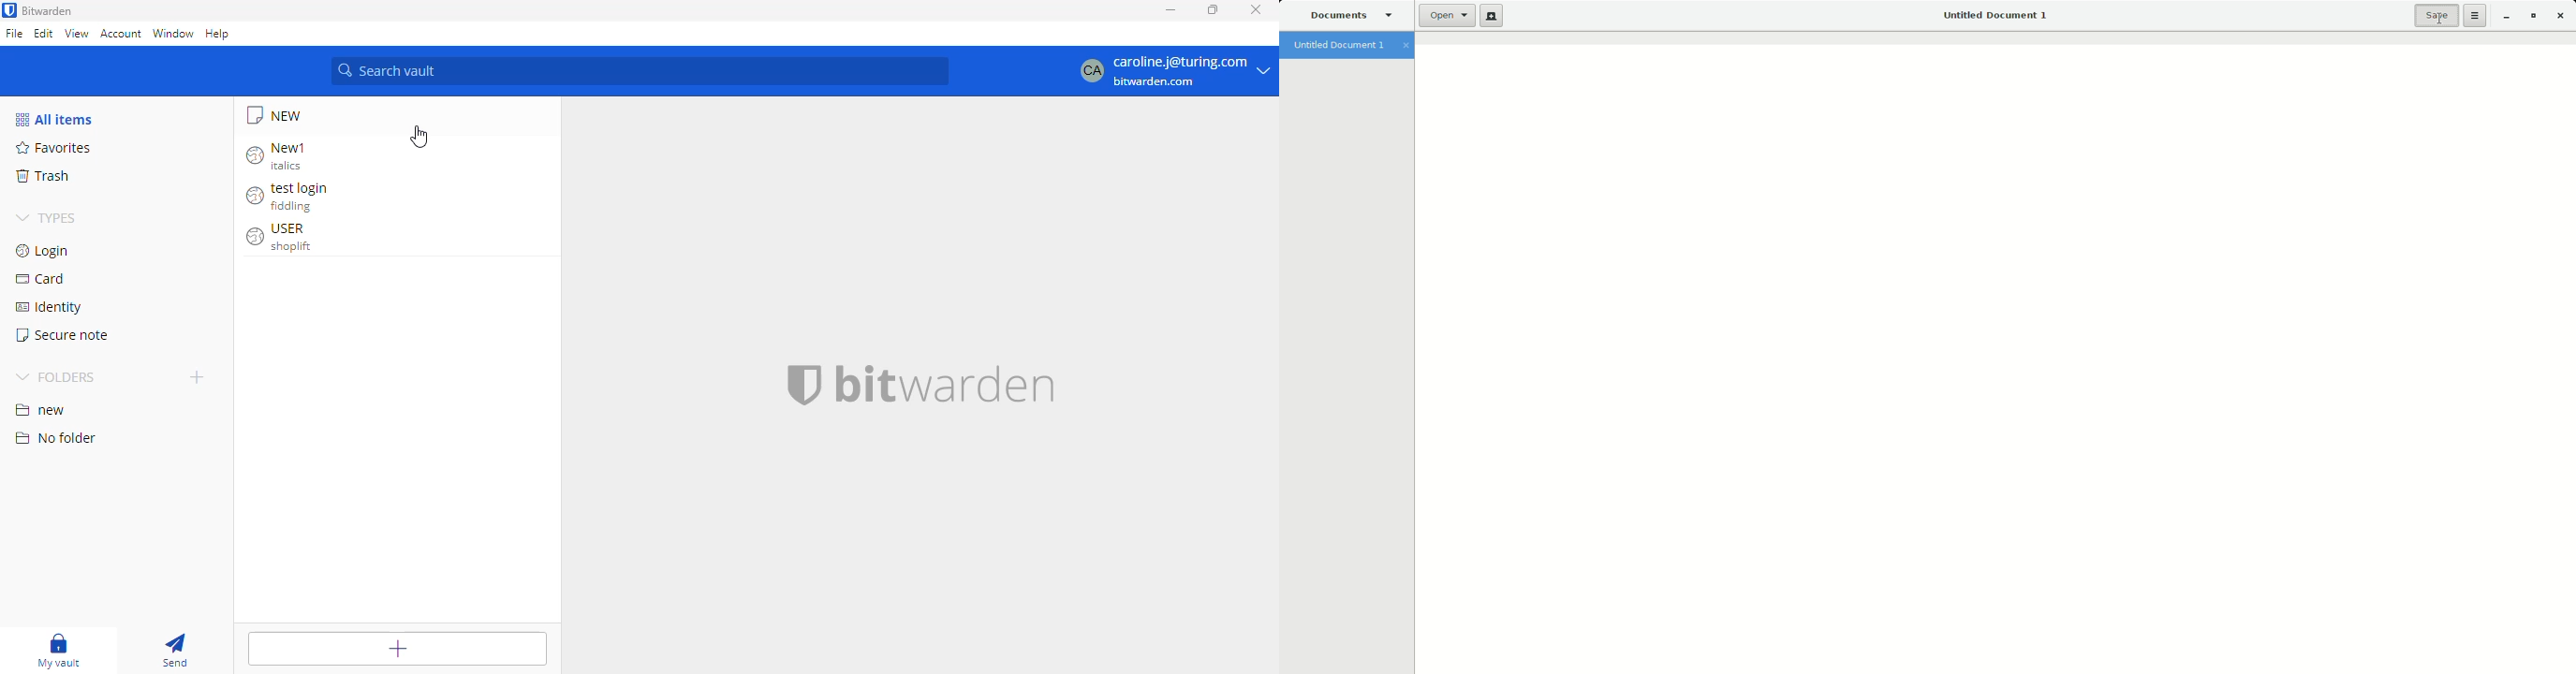 This screenshot has width=2576, height=700. Describe the element at coordinates (1170, 9) in the screenshot. I see `minimize` at that location.